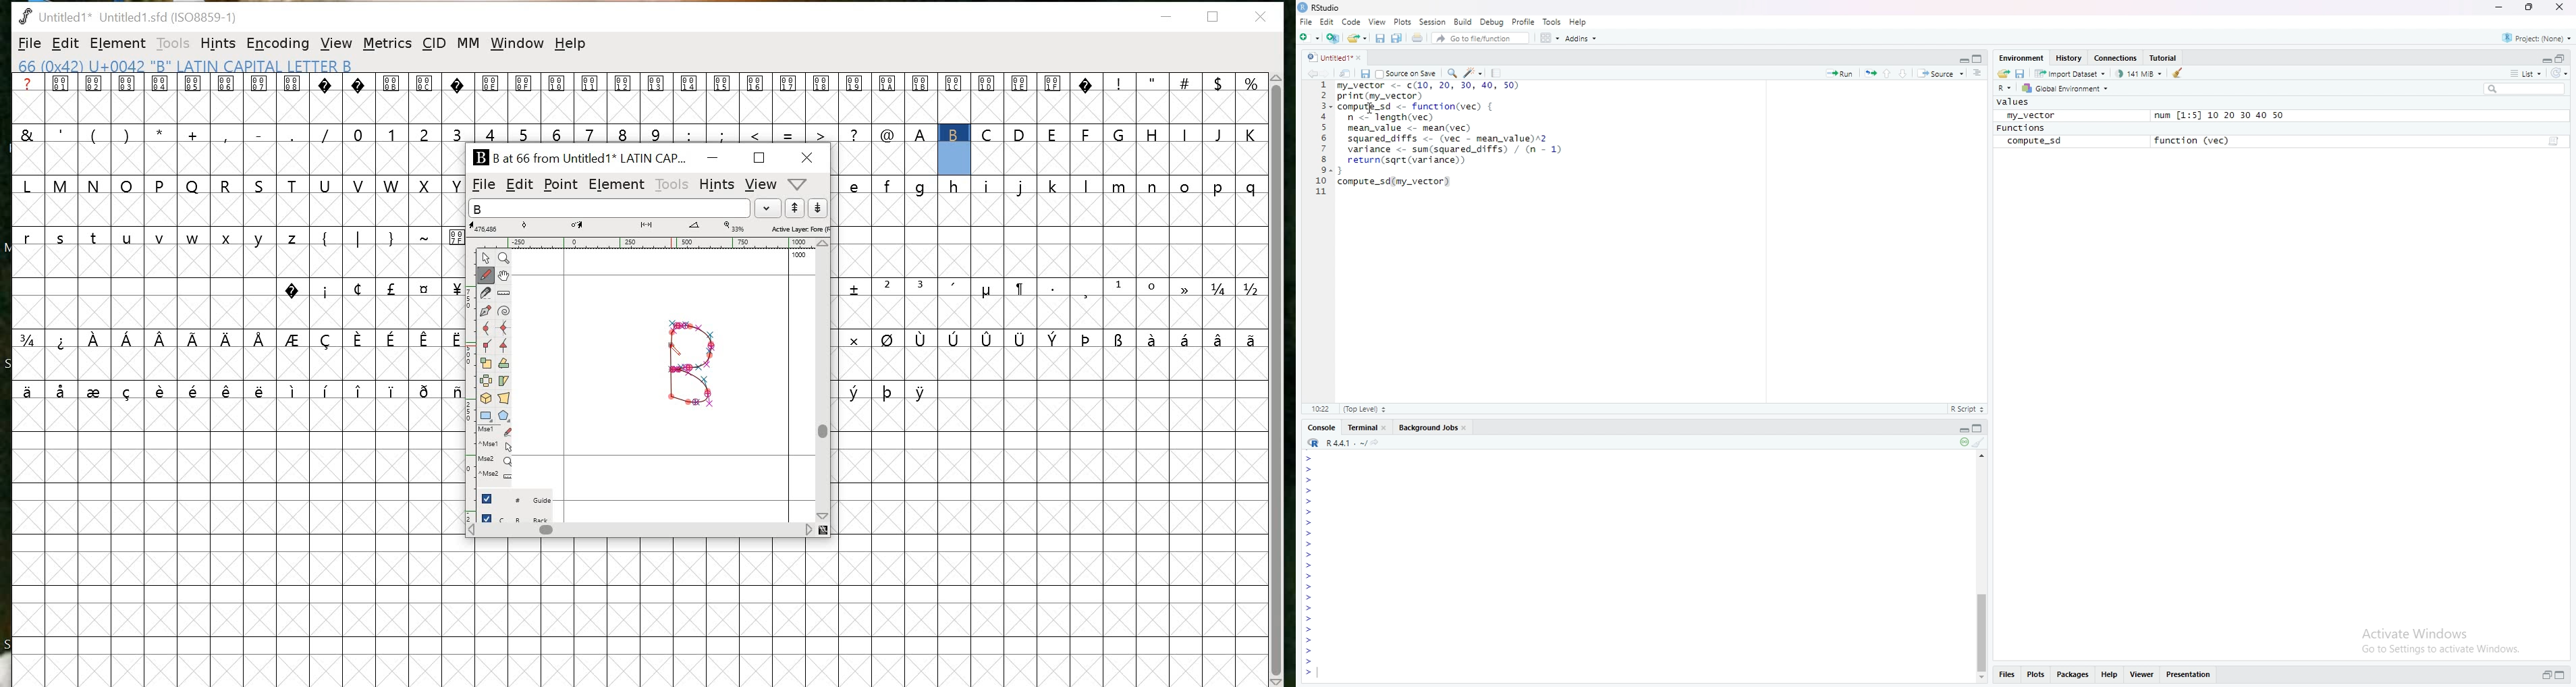  I want to click on Background Jobs, so click(1432, 427).